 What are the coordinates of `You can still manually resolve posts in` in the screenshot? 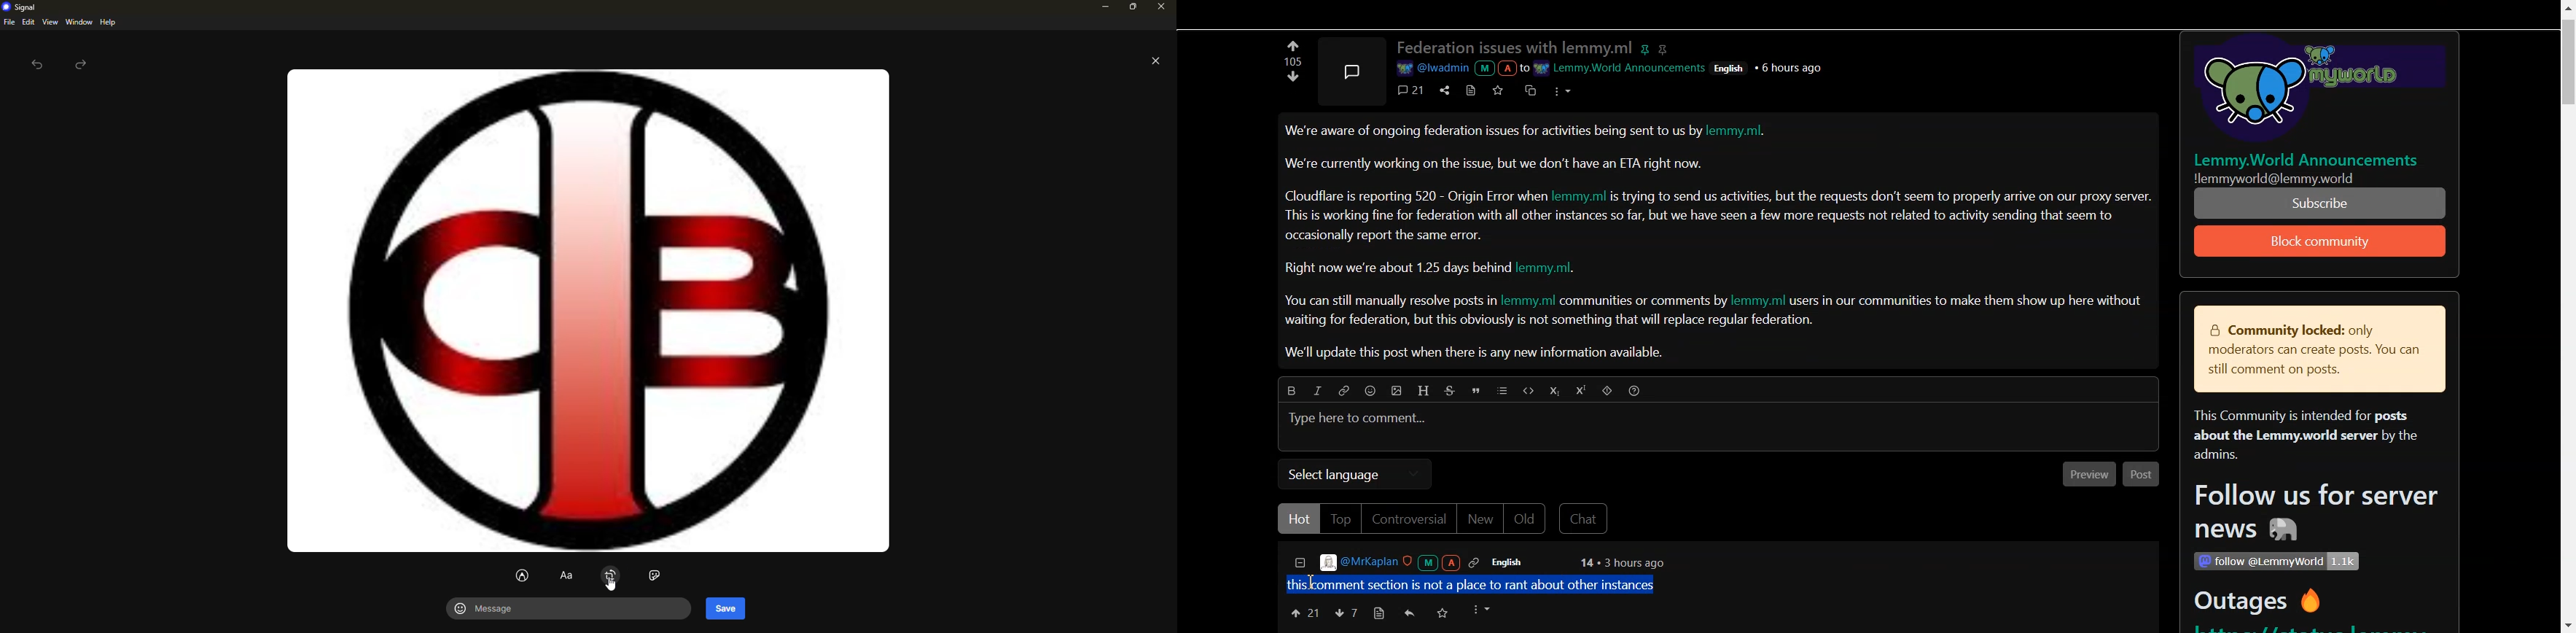 It's located at (1386, 303).